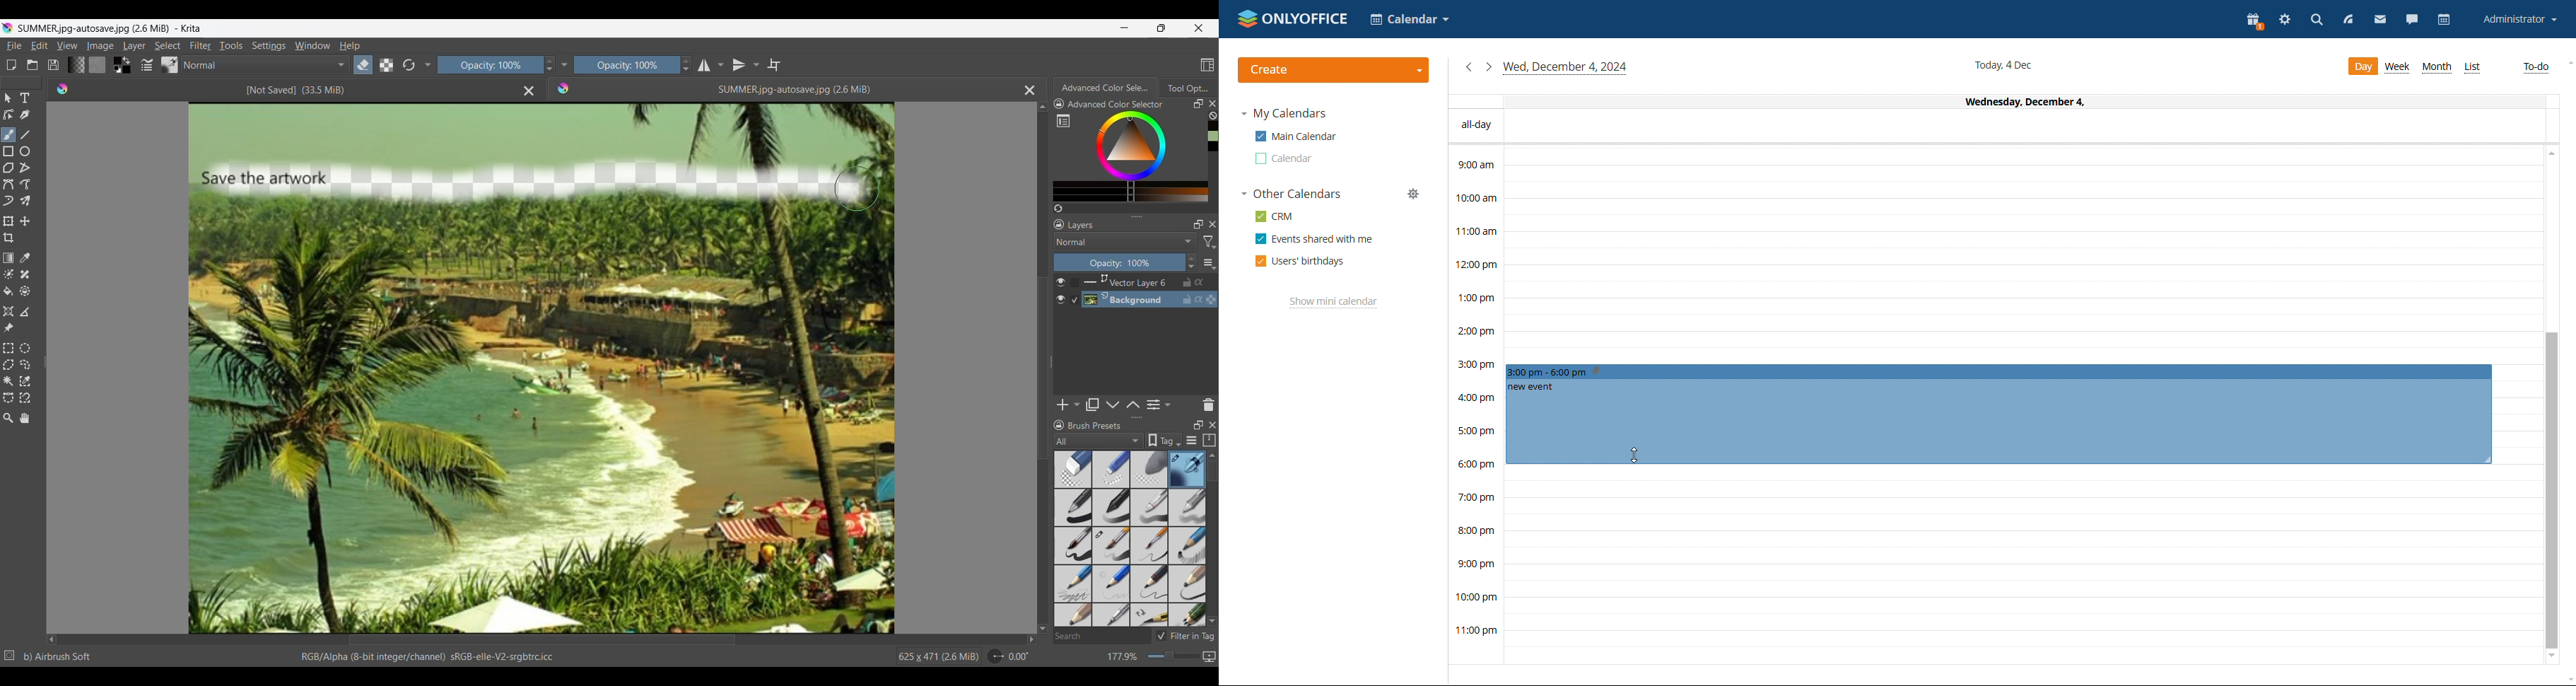 This screenshot has height=700, width=2576. Describe the element at coordinates (10, 656) in the screenshot. I see `No selection ` at that location.